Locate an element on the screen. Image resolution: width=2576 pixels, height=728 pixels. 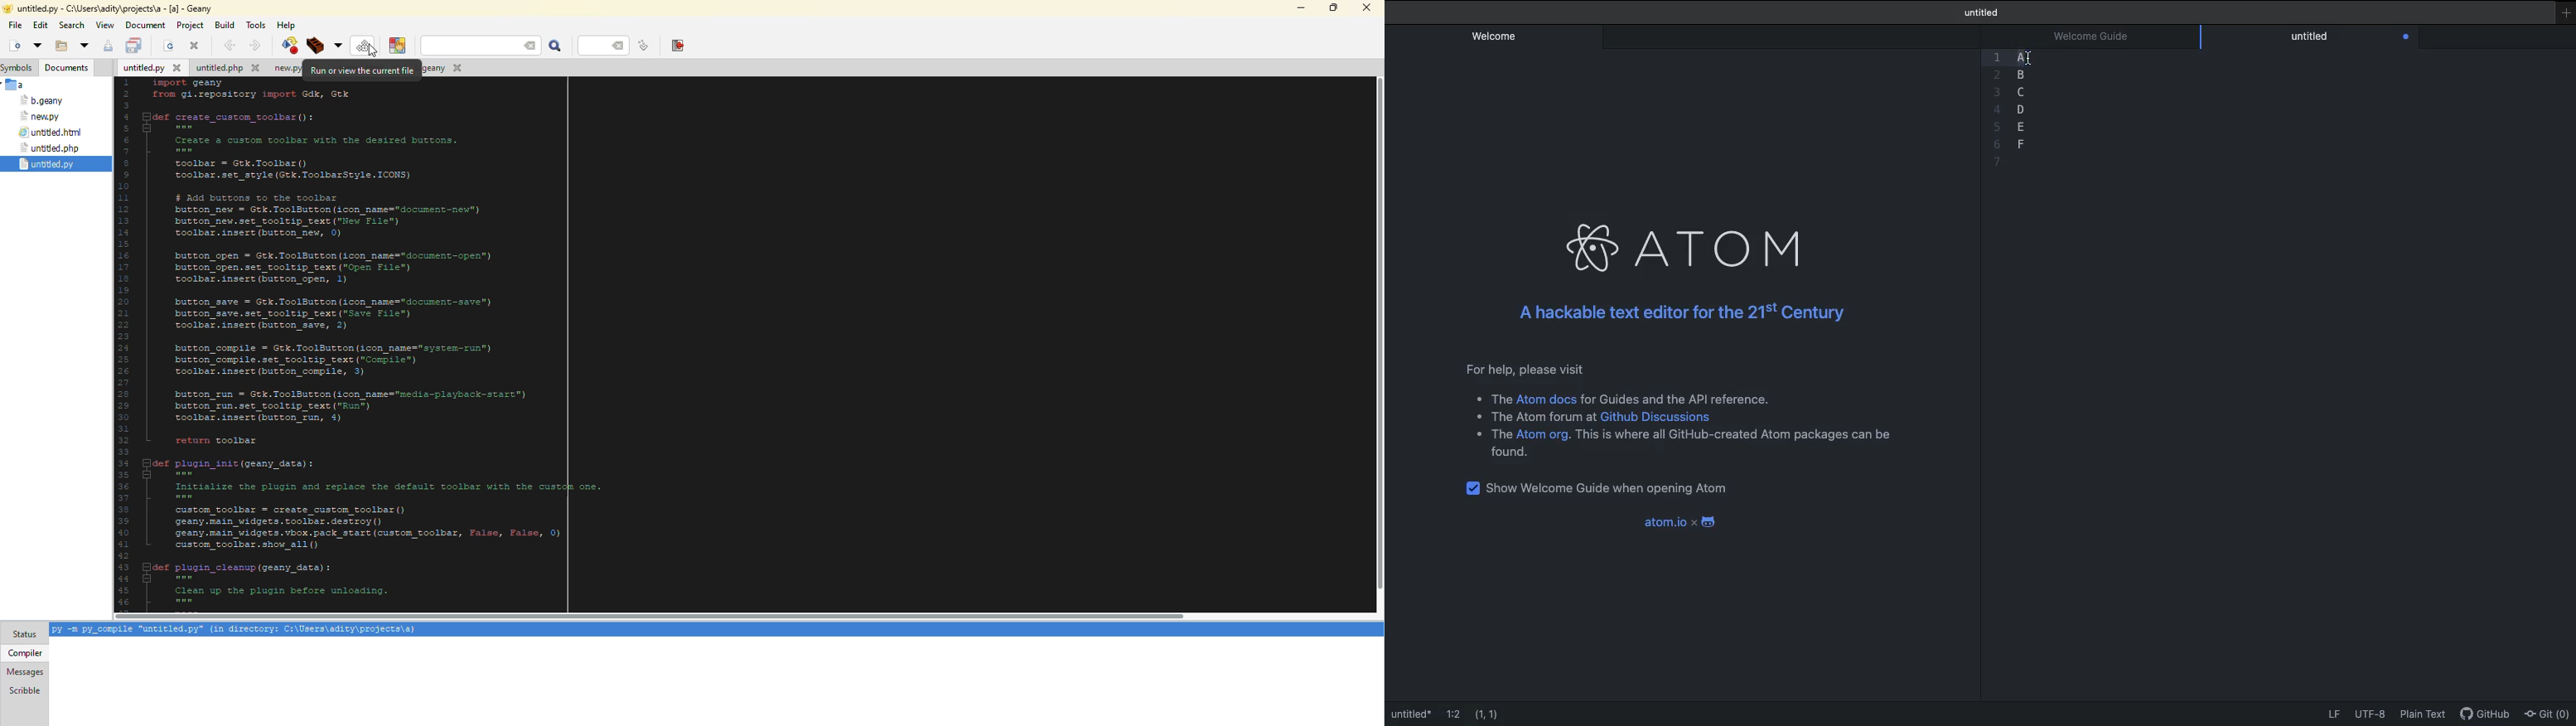
Show welcome guide when opening Atom is located at coordinates (1604, 486).